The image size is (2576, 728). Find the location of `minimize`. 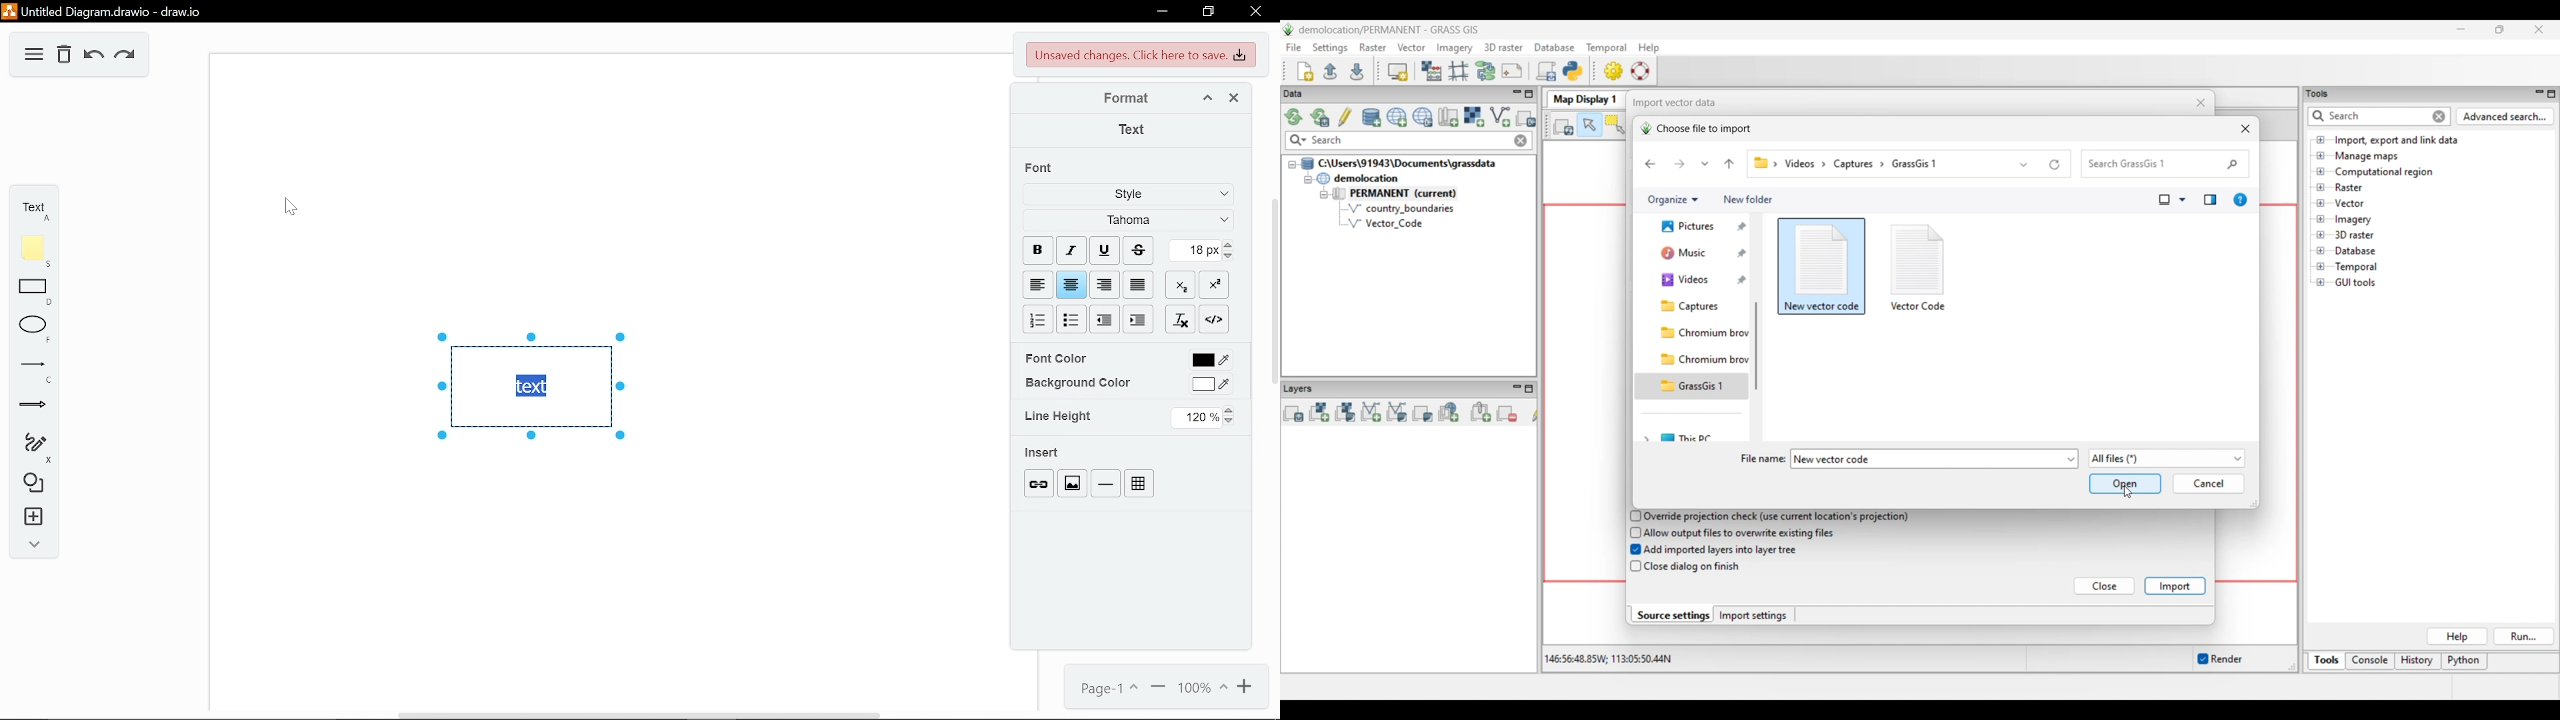

minimize is located at coordinates (1159, 12).